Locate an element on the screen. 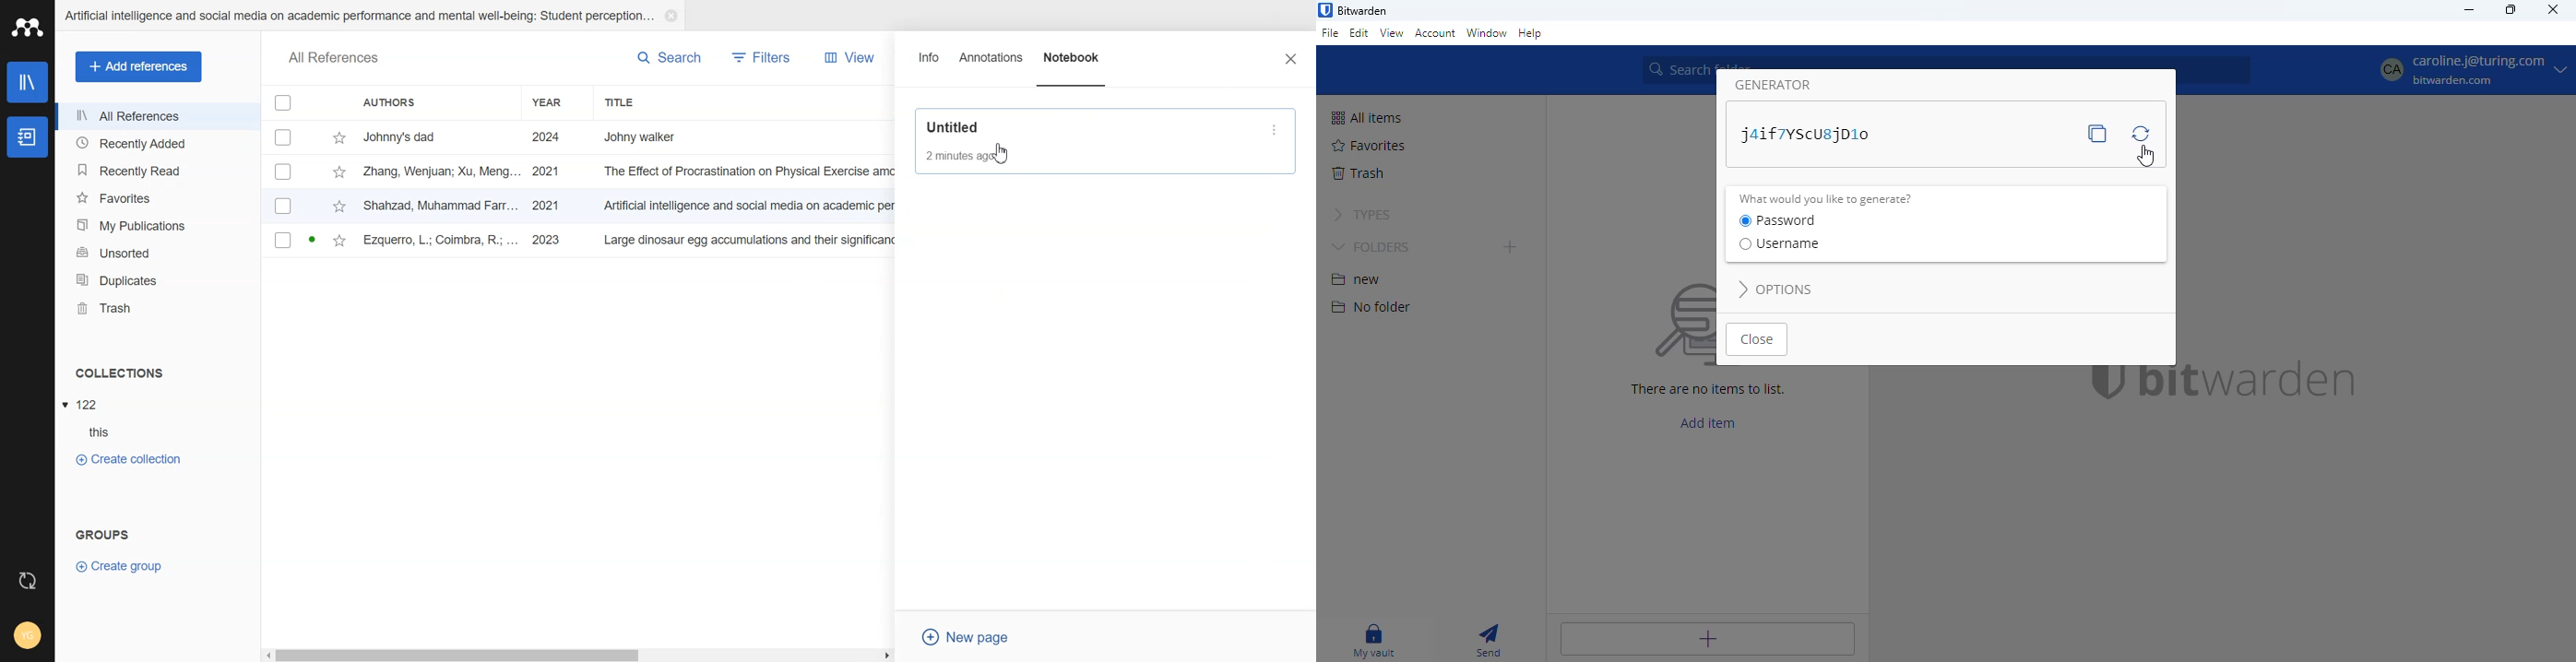 Image resolution: width=2576 pixels, height=672 pixels. large dinosaur egg accumulations and their significance is located at coordinates (753, 243).